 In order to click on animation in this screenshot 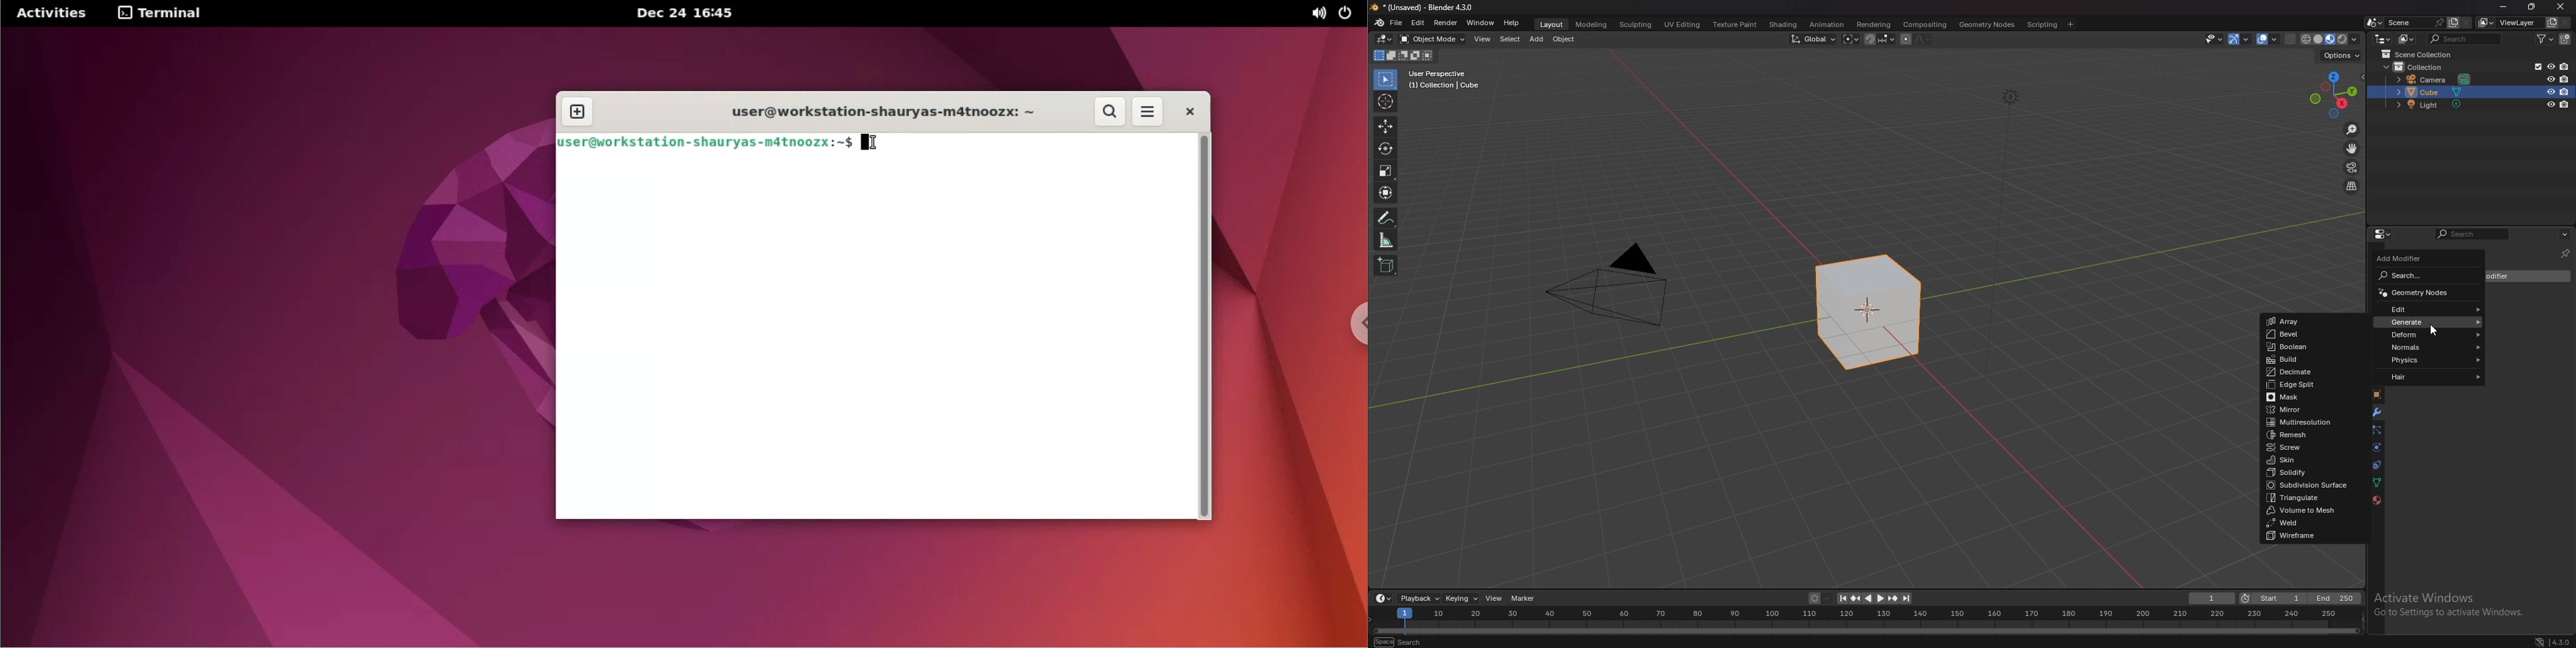, I will do `click(1830, 23)`.